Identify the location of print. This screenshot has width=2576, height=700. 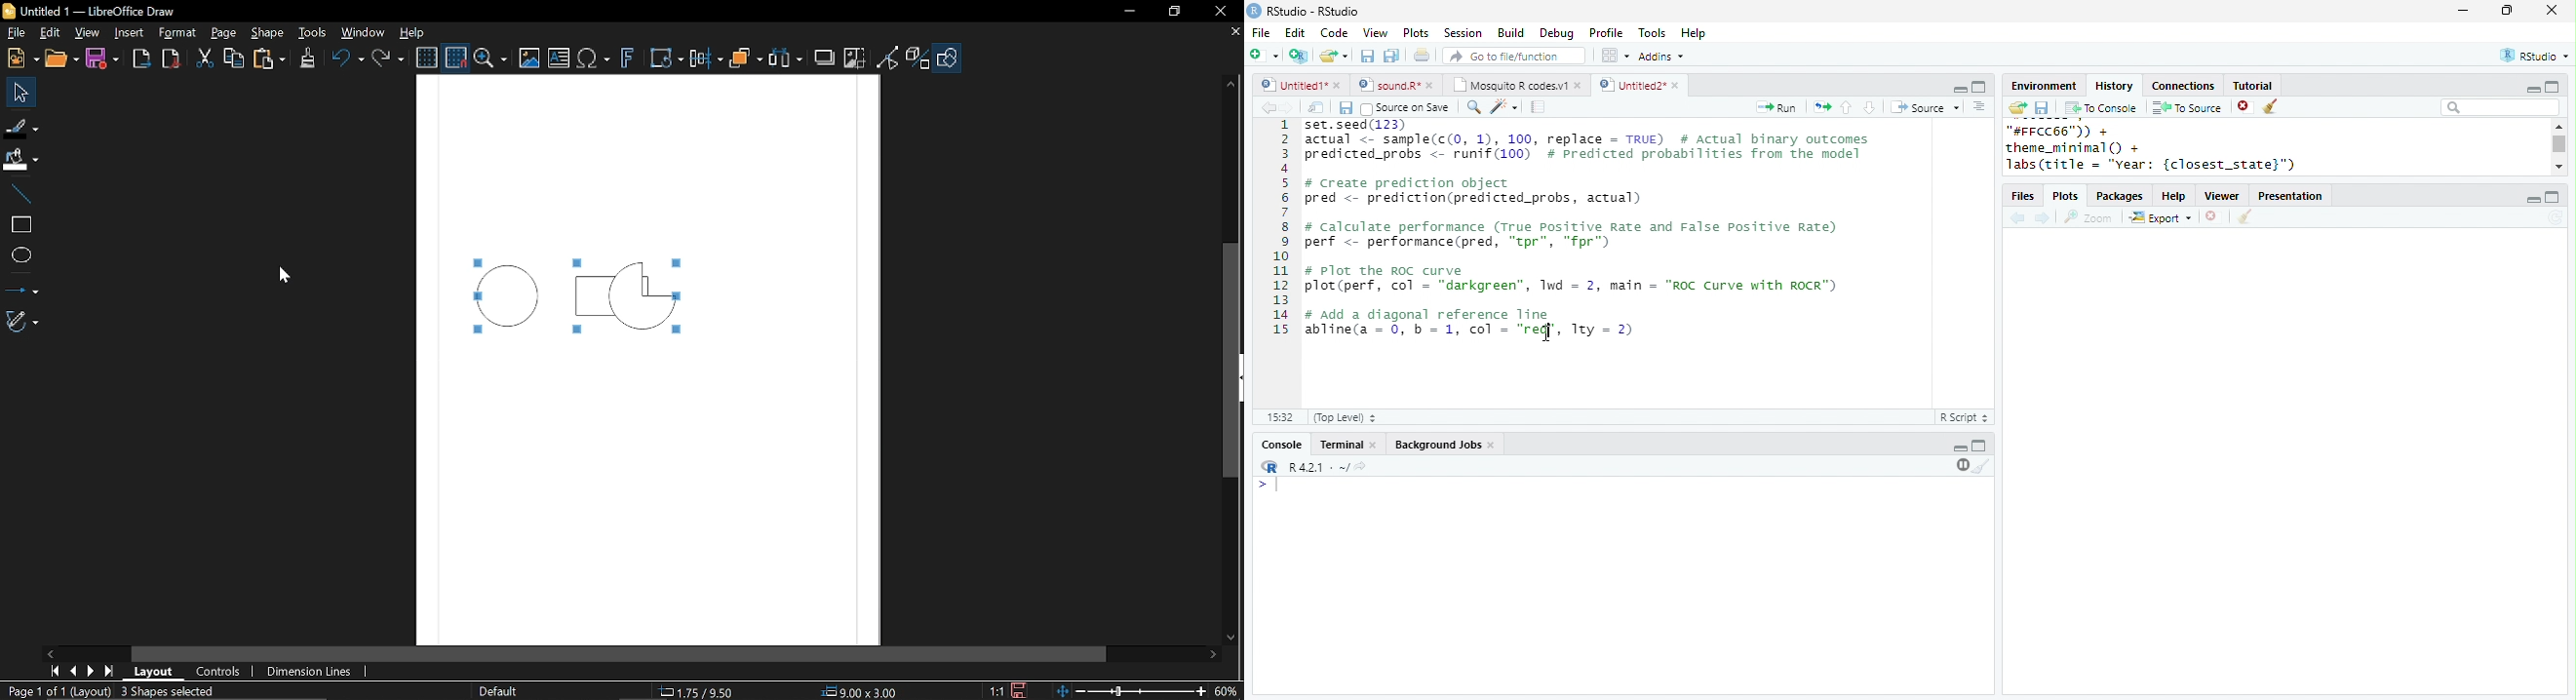
(1423, 55).